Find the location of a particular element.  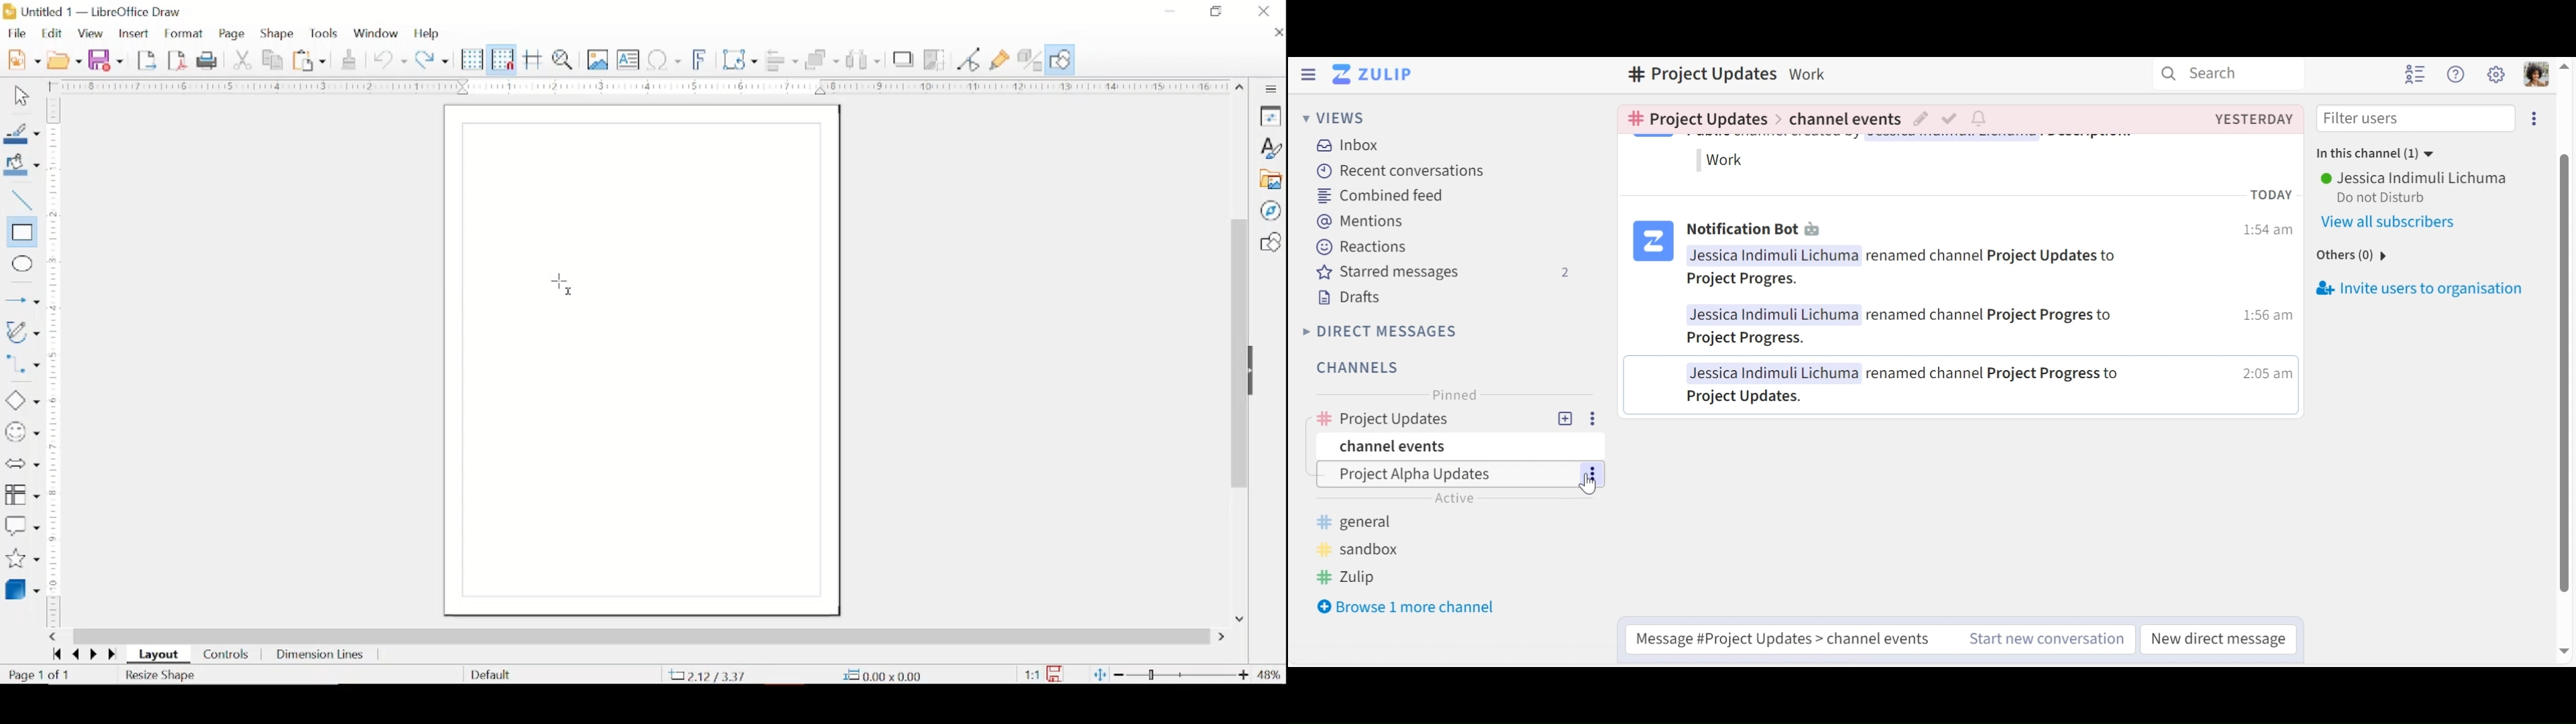

Hide Left Sidebar is located at coordinates (1309, 74).